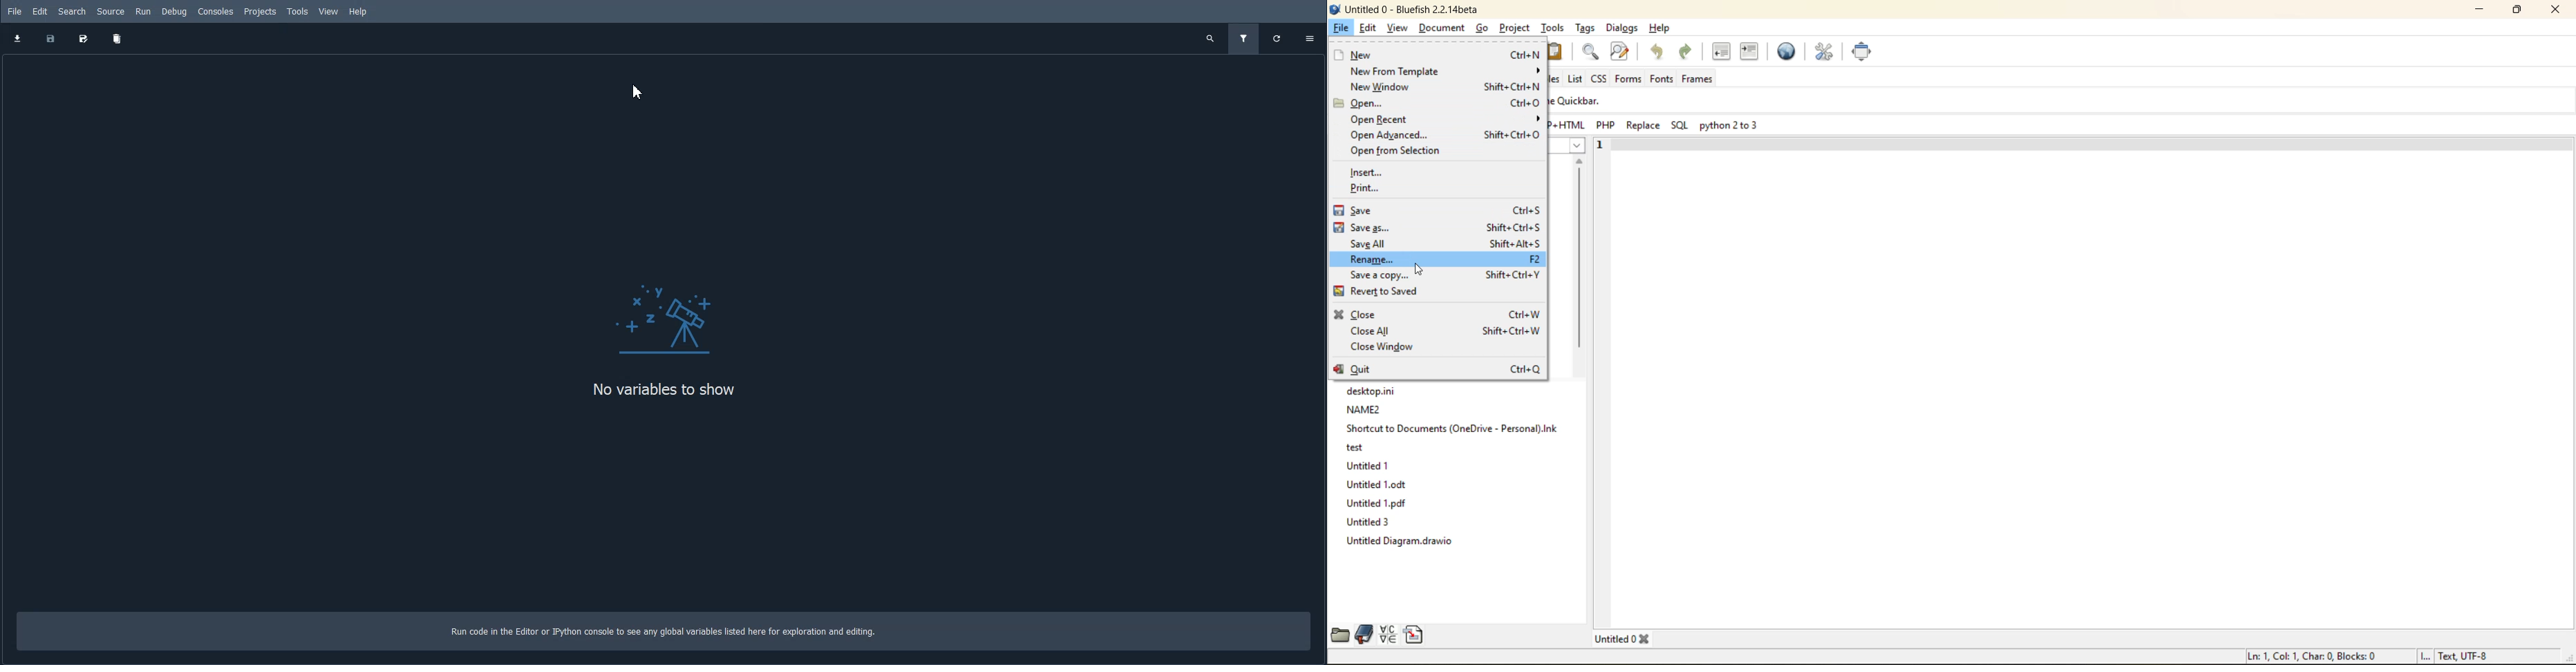 The image size is (2576, 672). I want to click on Shift+Ctrl+W |, so click(1514, 332).